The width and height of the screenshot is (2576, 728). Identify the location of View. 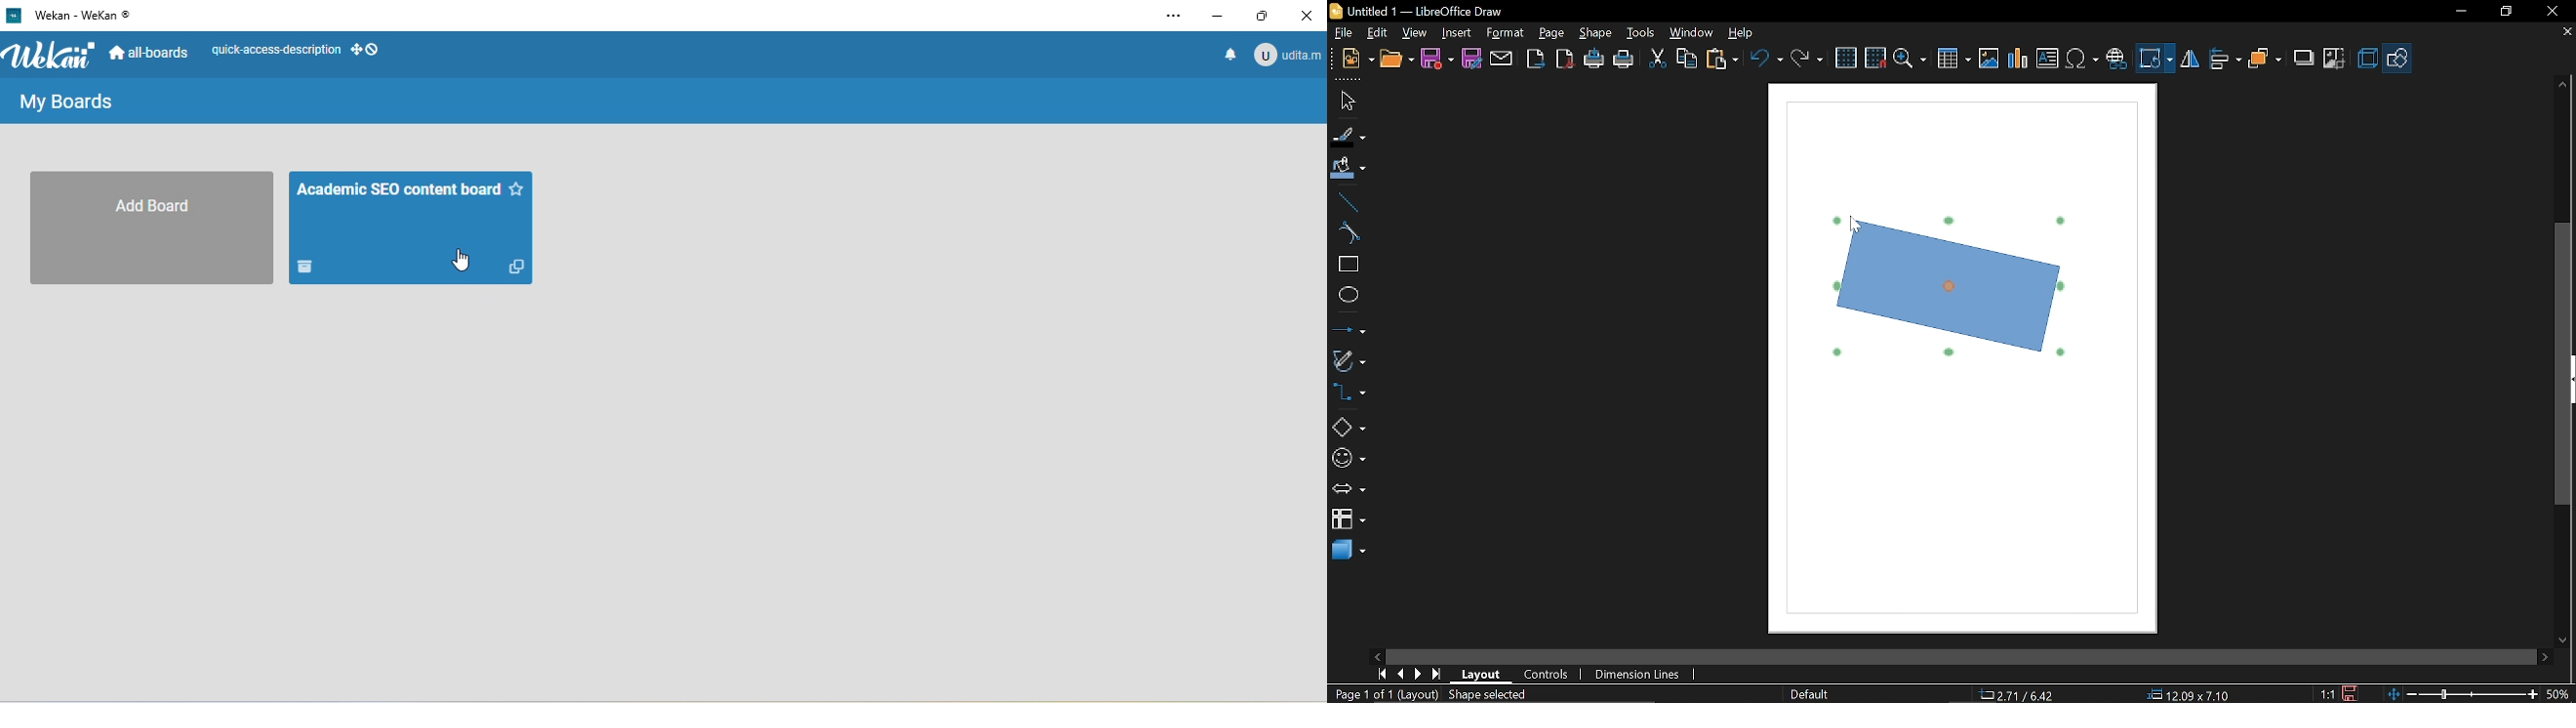
(1416, 32).